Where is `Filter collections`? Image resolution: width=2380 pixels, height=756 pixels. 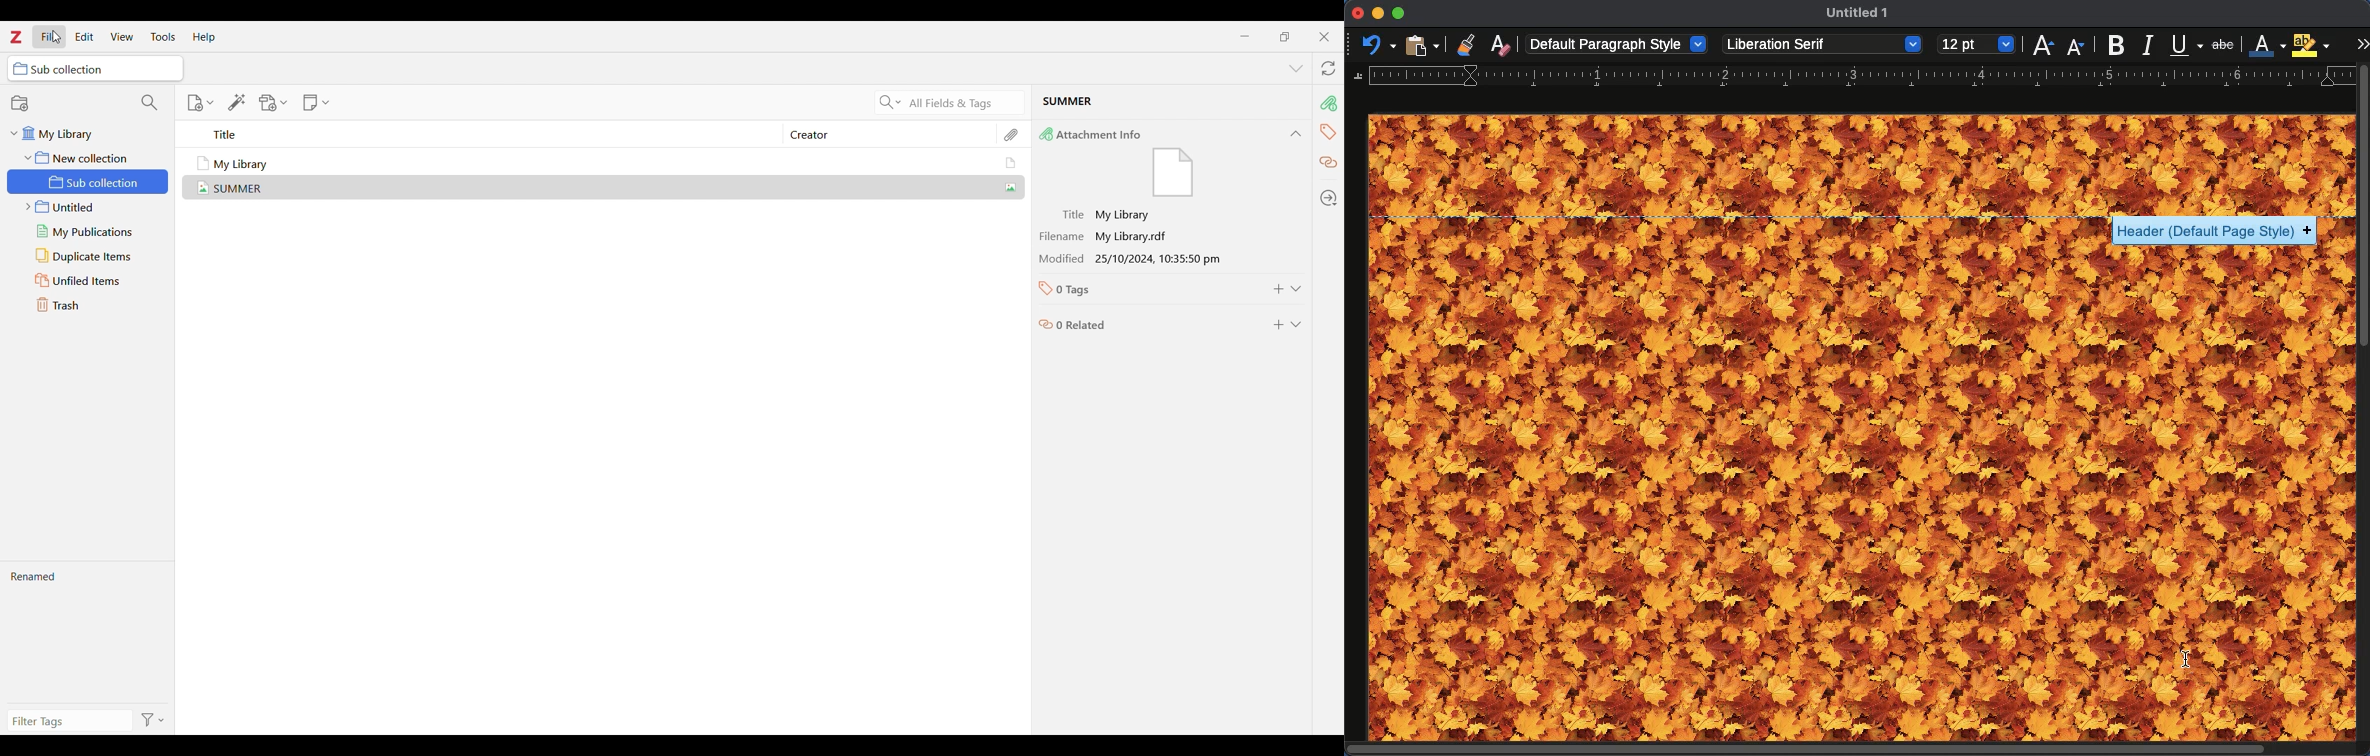 Filter collections is located at coordinates (150, 102).